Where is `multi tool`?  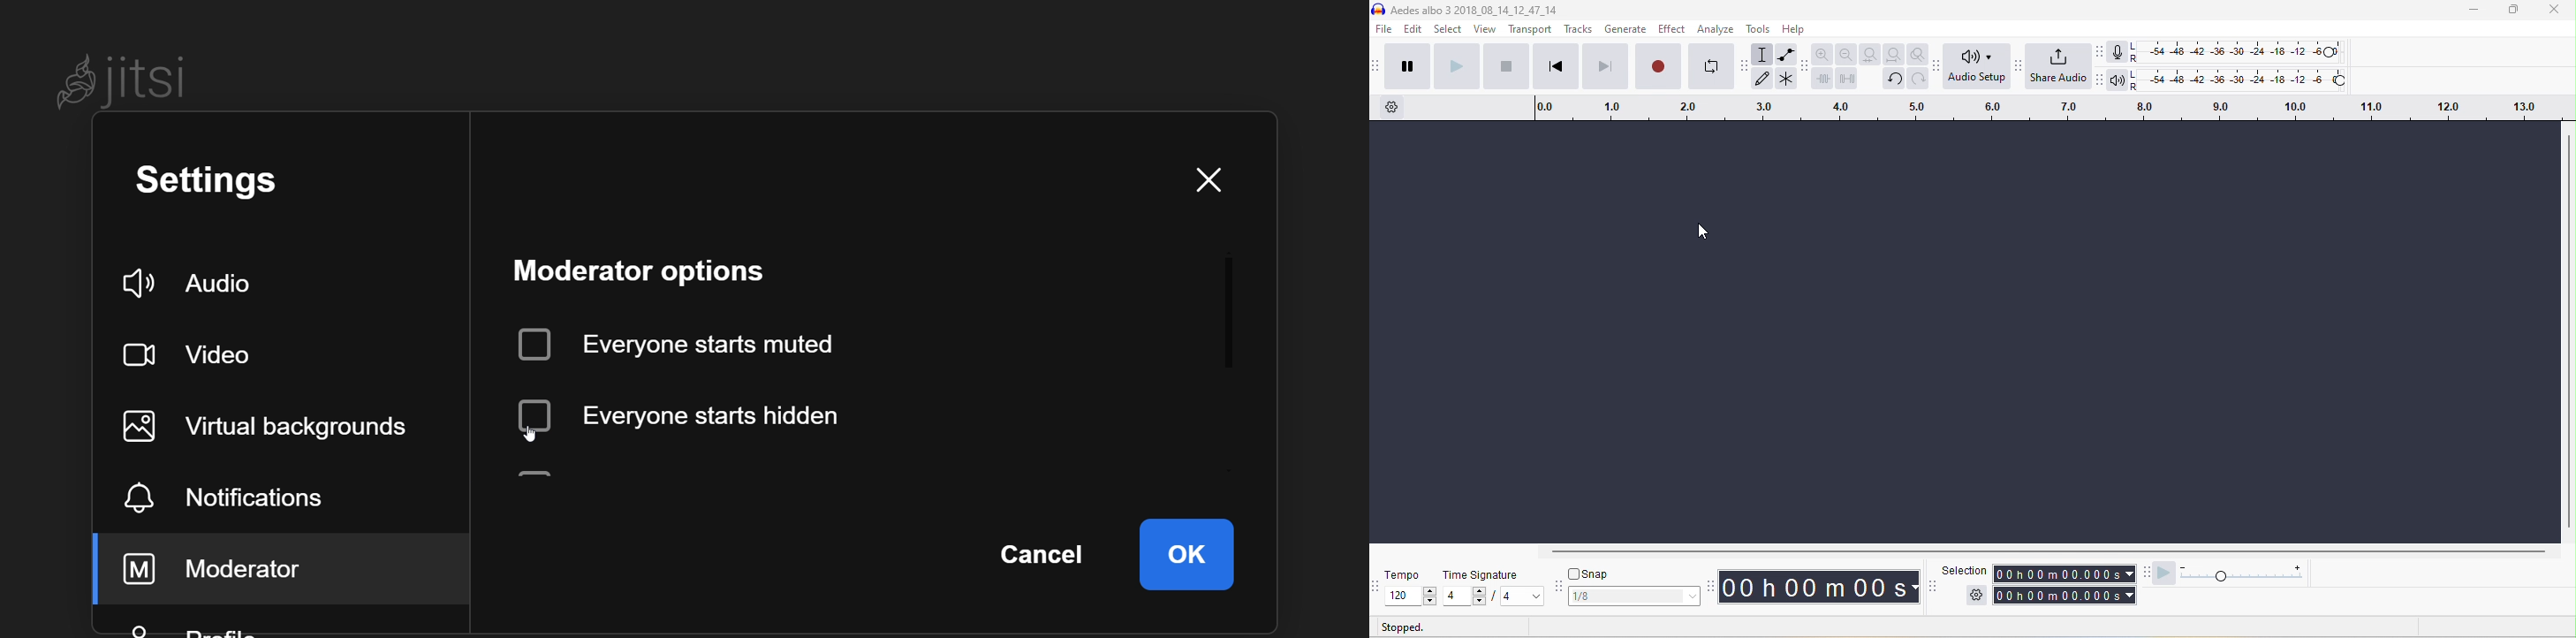 multi tool is located at coordinates (1786, 81).